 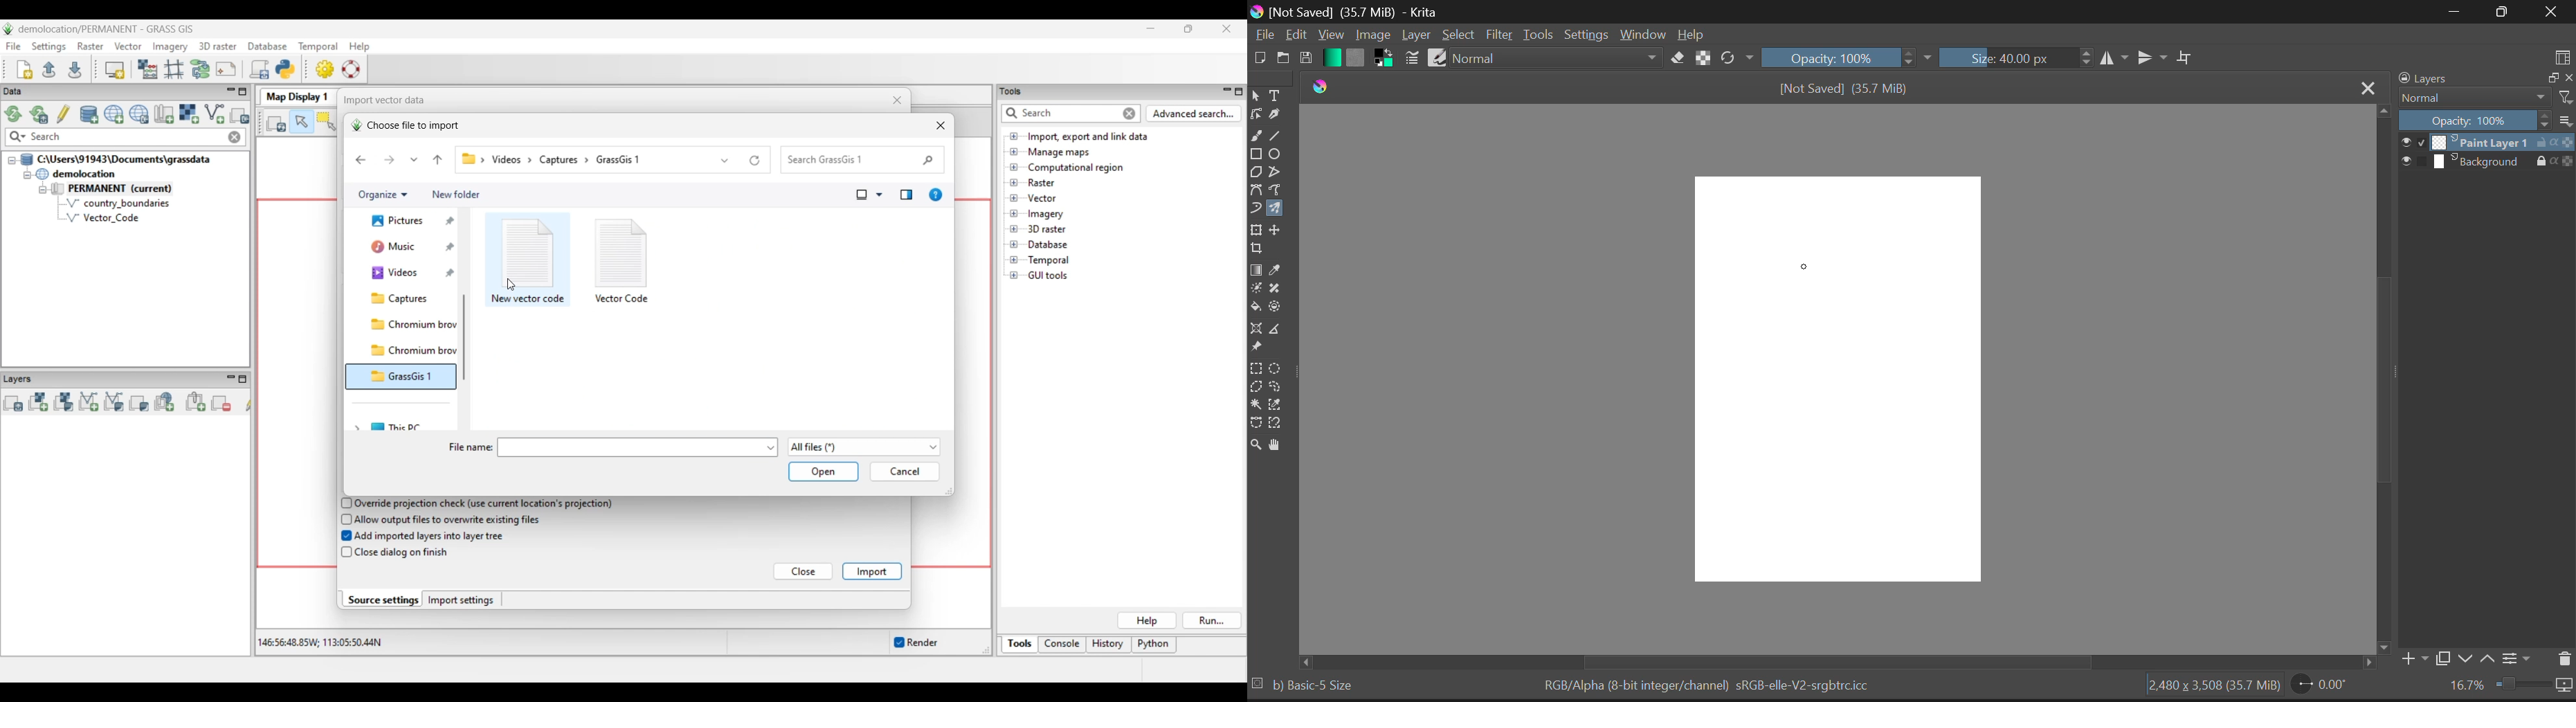 What do you see at coordinates (1736, 57) in the screenshot?
I see `Rotate` at bounding box center [1736, 57].